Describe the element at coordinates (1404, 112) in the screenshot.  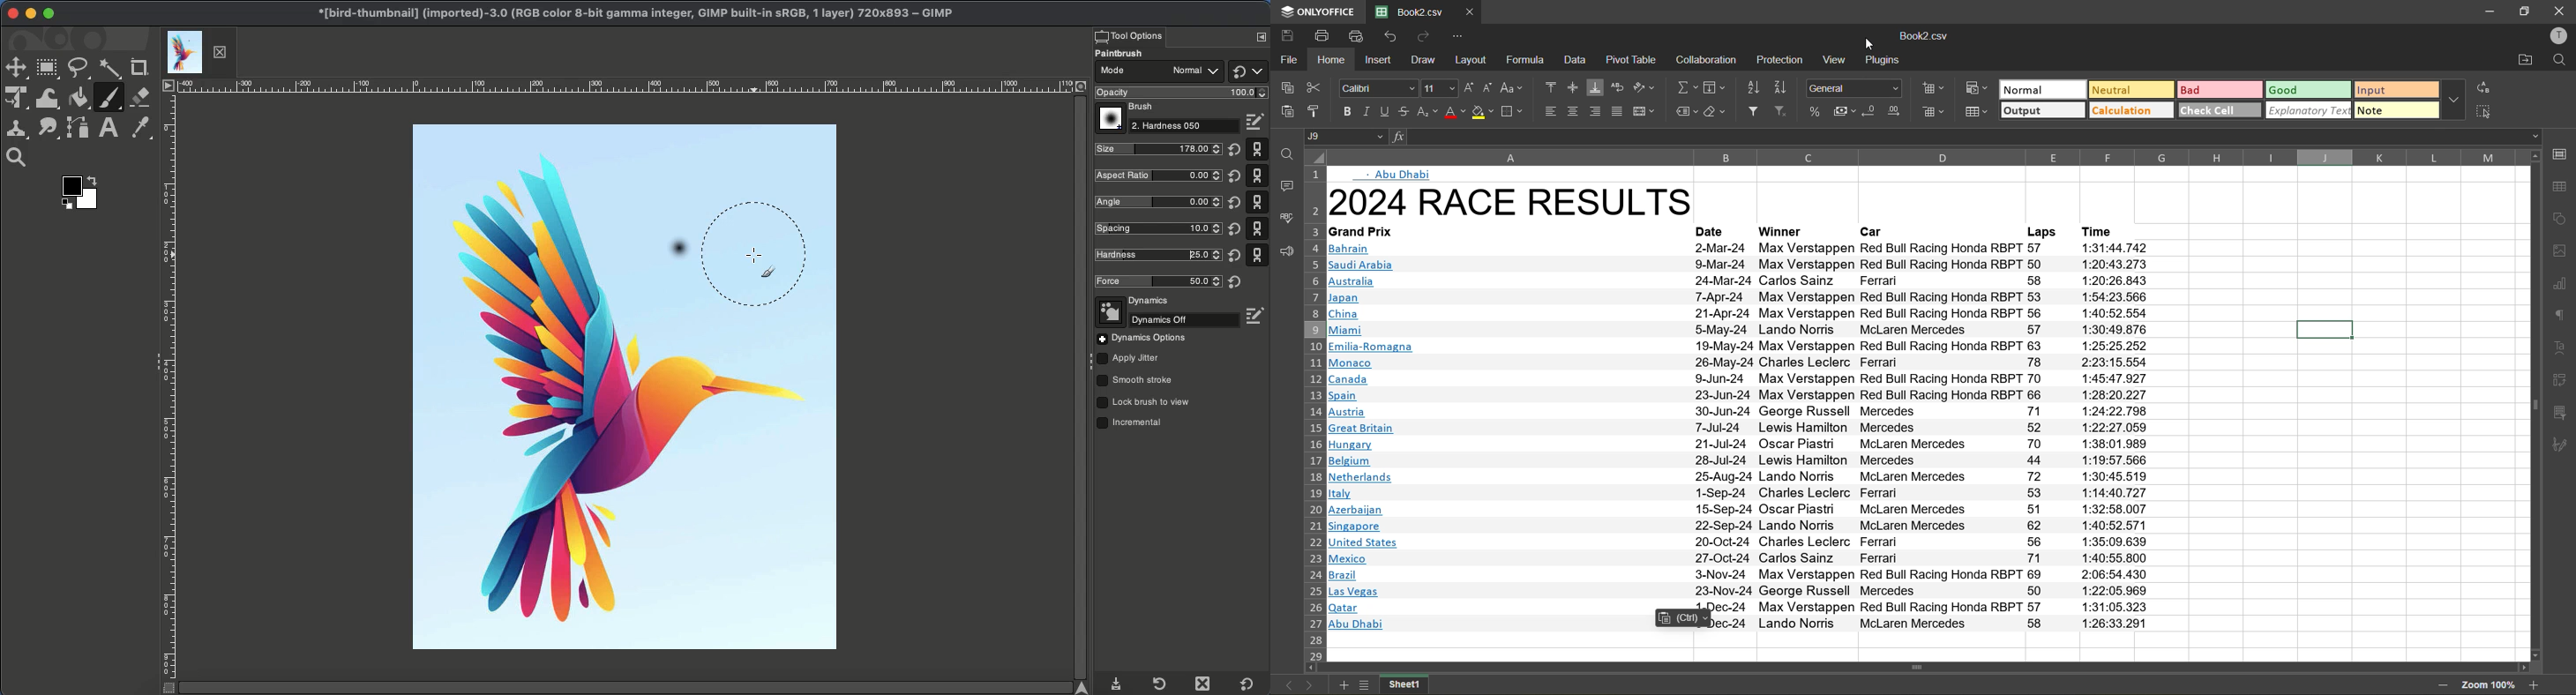
I see `strikethrough` at that location.